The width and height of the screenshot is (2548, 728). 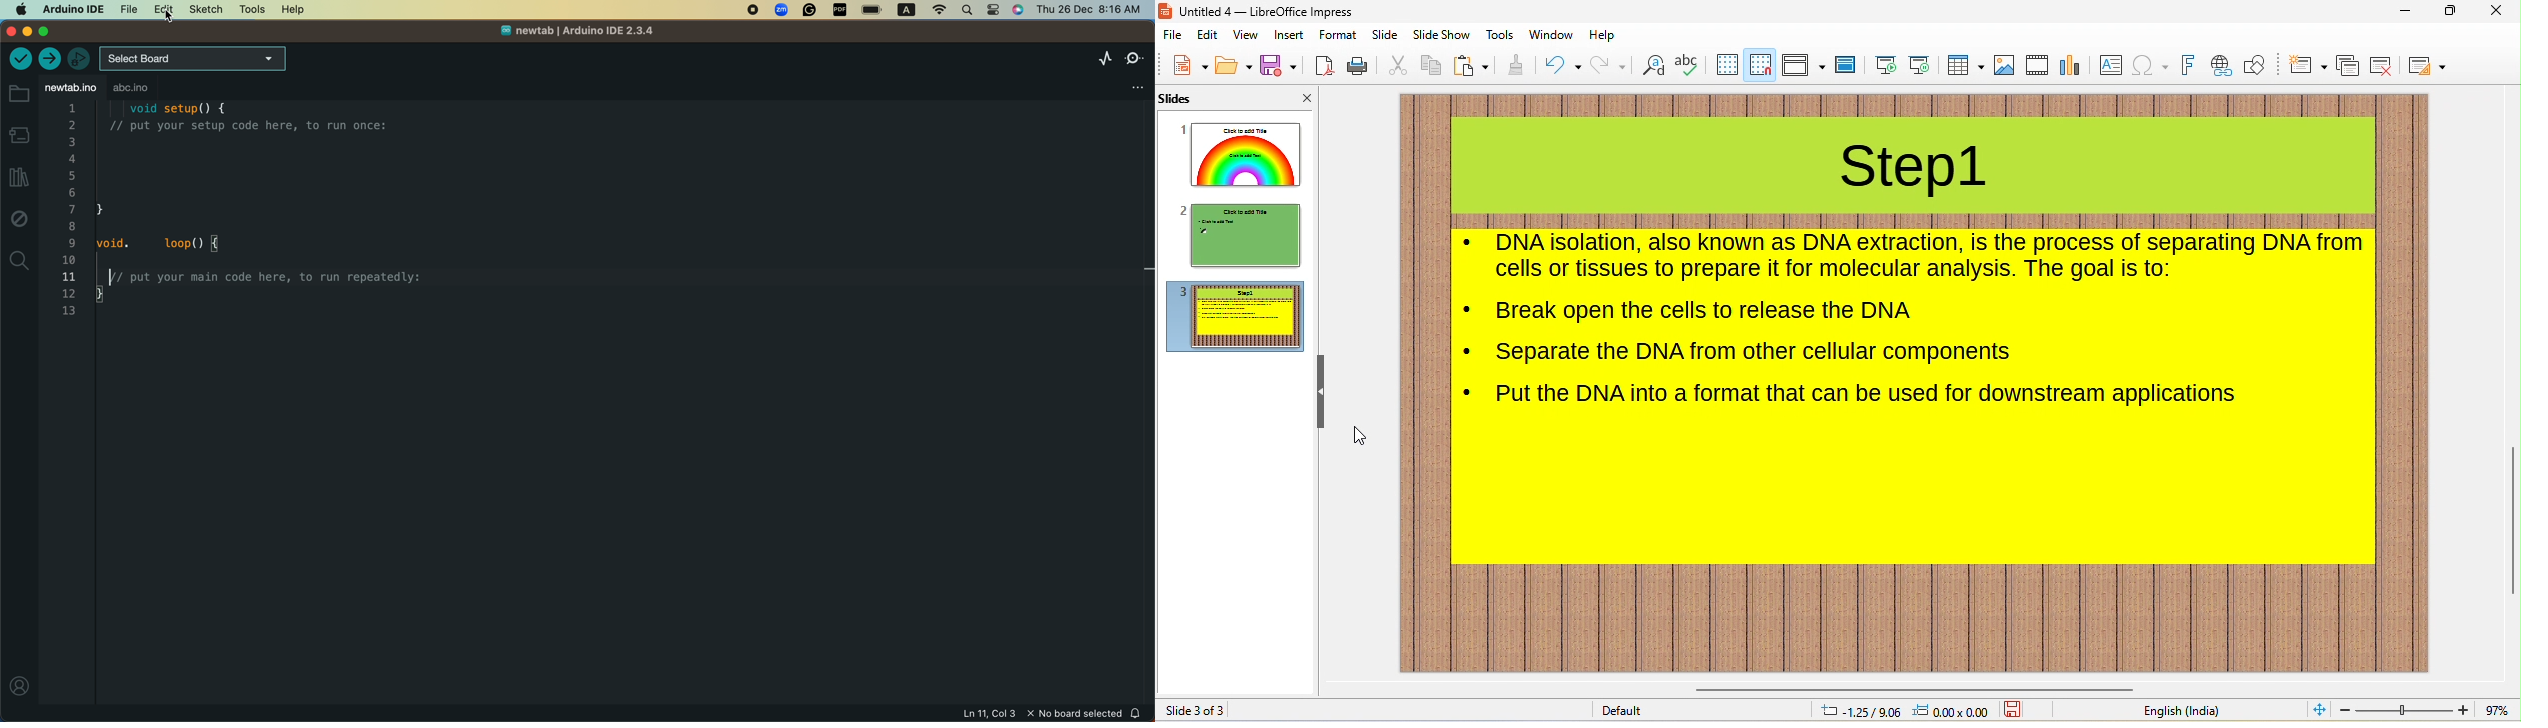 What do you see at coordinates (1846, 66) in the screenshot?
I see `master slide` at bounding box center [1846, 66].